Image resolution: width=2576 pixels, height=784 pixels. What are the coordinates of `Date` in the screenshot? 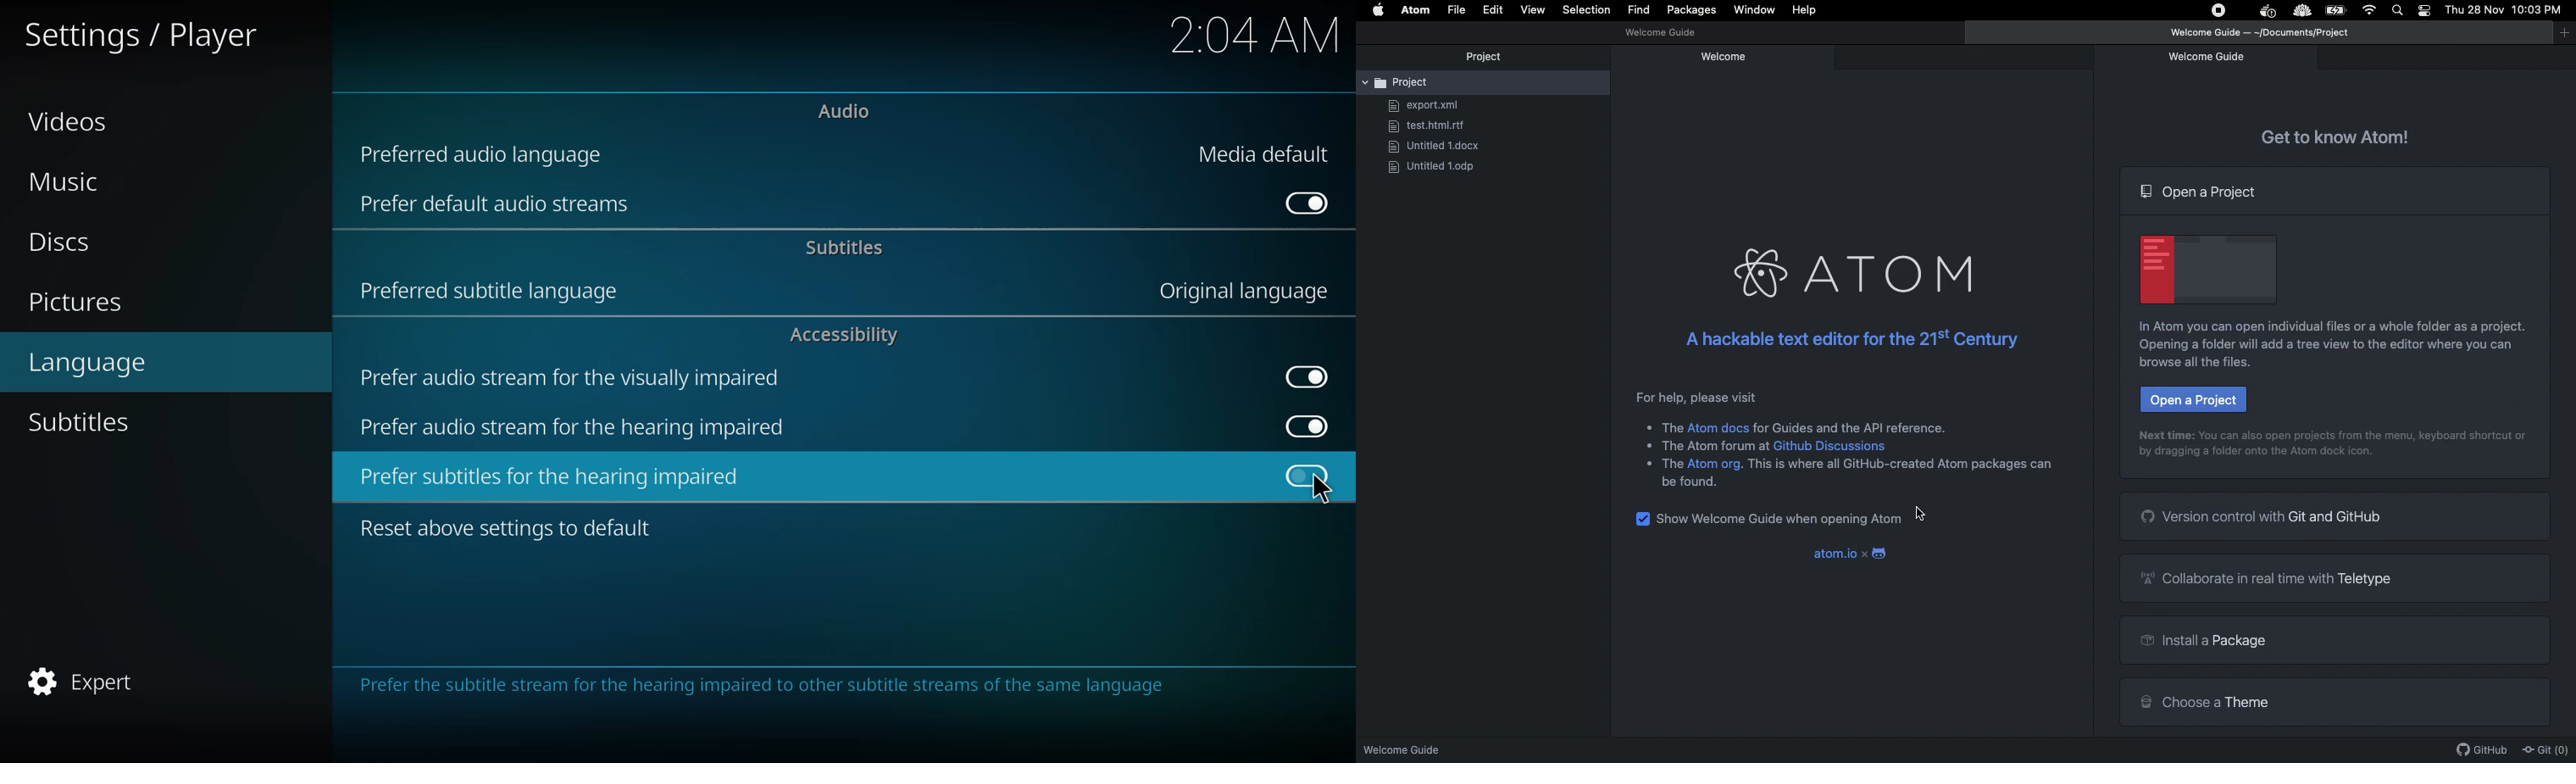 It's located at (2475, 10).